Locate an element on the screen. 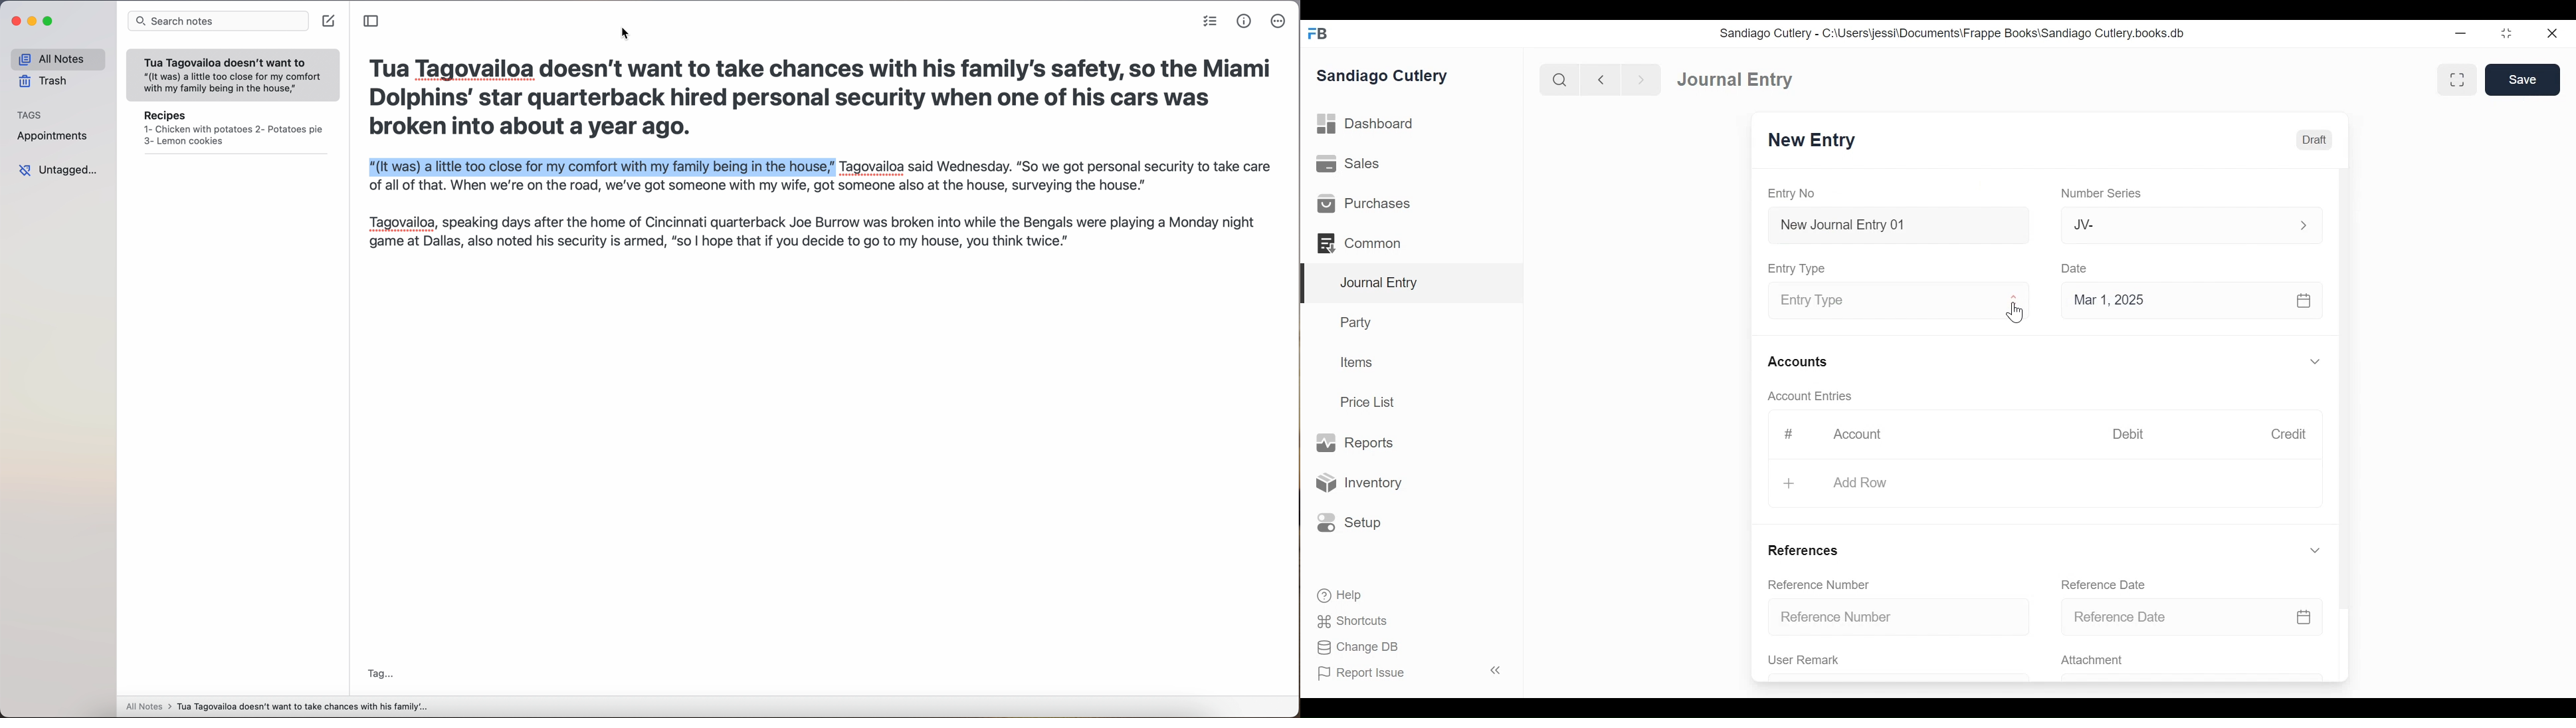 This screenshot has width=2576, height=728. toggle between form and full width is located at coordinates (2460, 80).